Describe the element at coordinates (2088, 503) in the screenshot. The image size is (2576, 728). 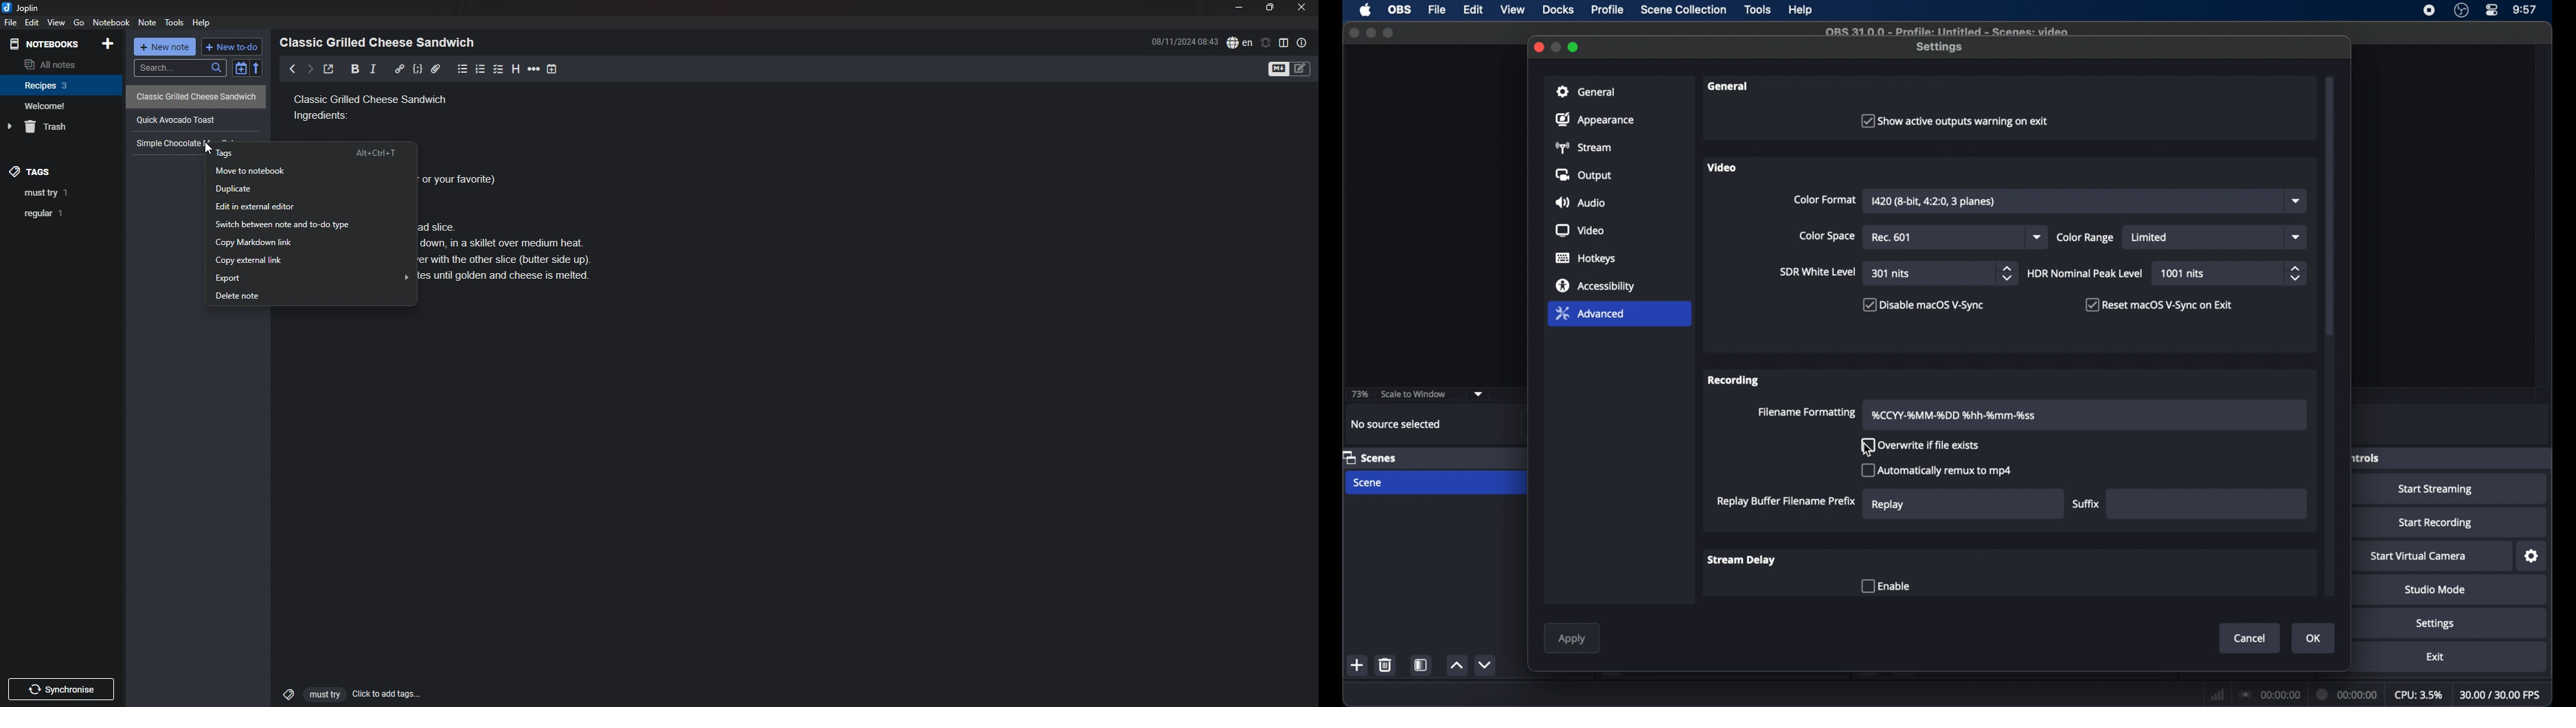
I see `suffix` at that location.